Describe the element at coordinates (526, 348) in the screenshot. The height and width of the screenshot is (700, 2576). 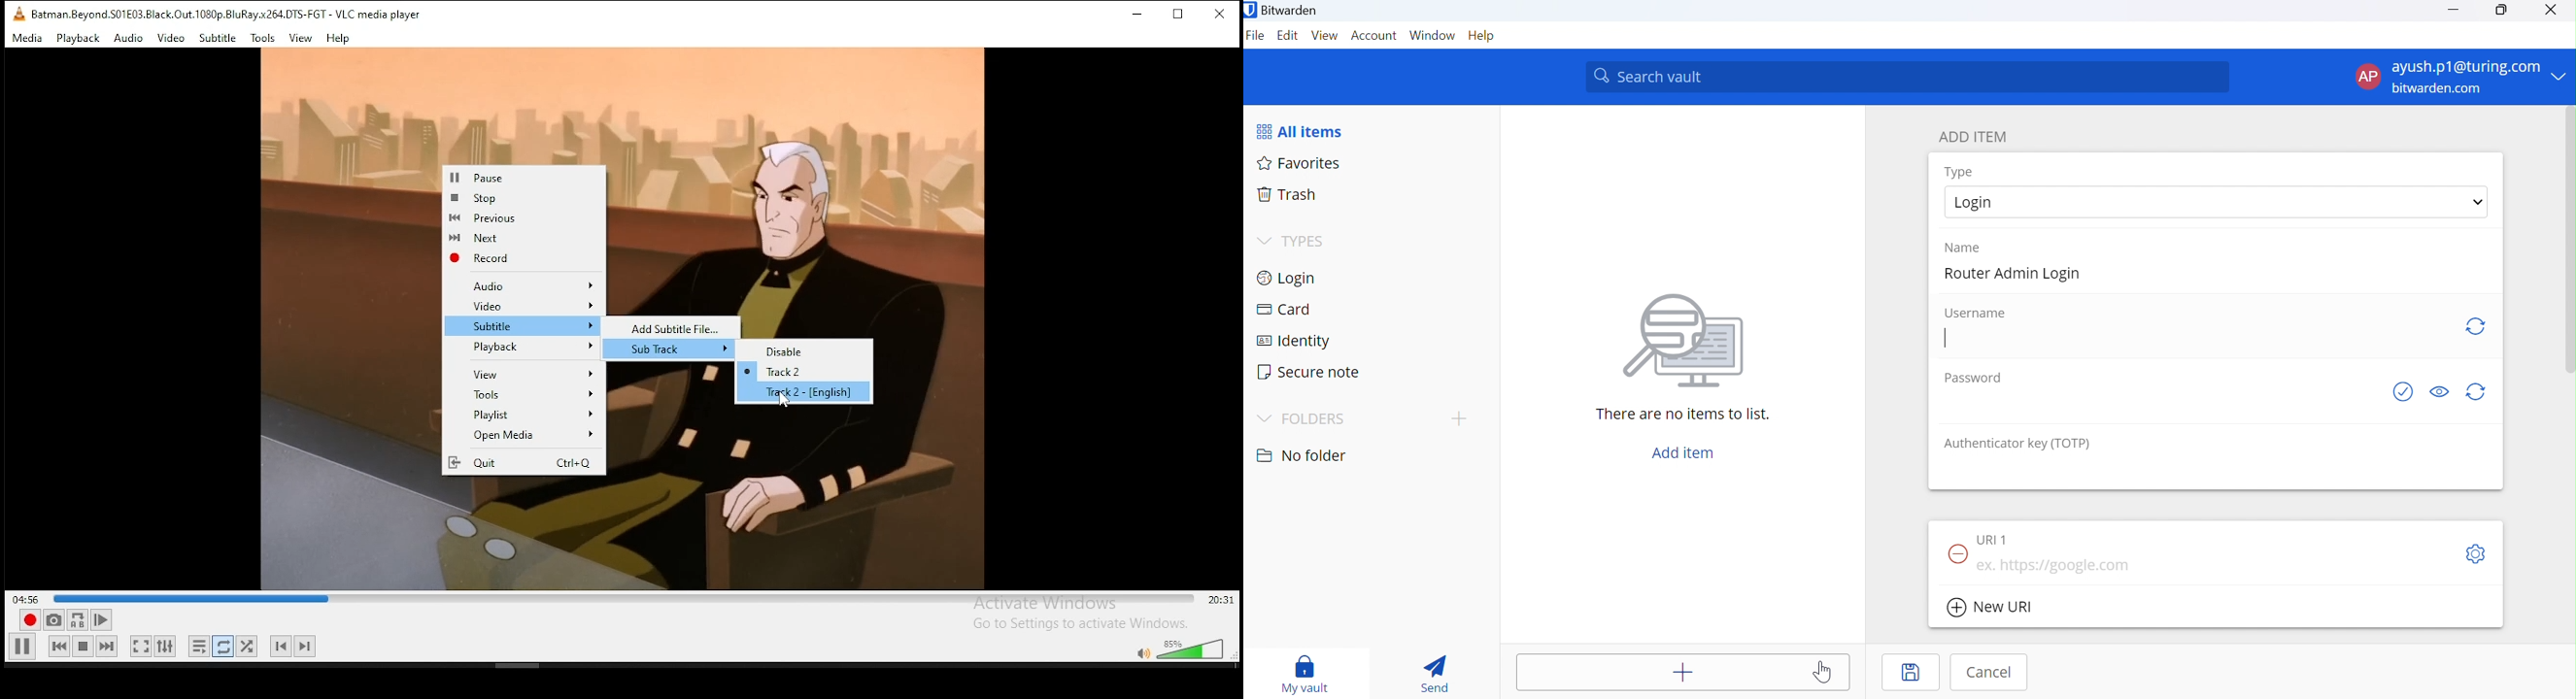
I see `Playback ` at that location.